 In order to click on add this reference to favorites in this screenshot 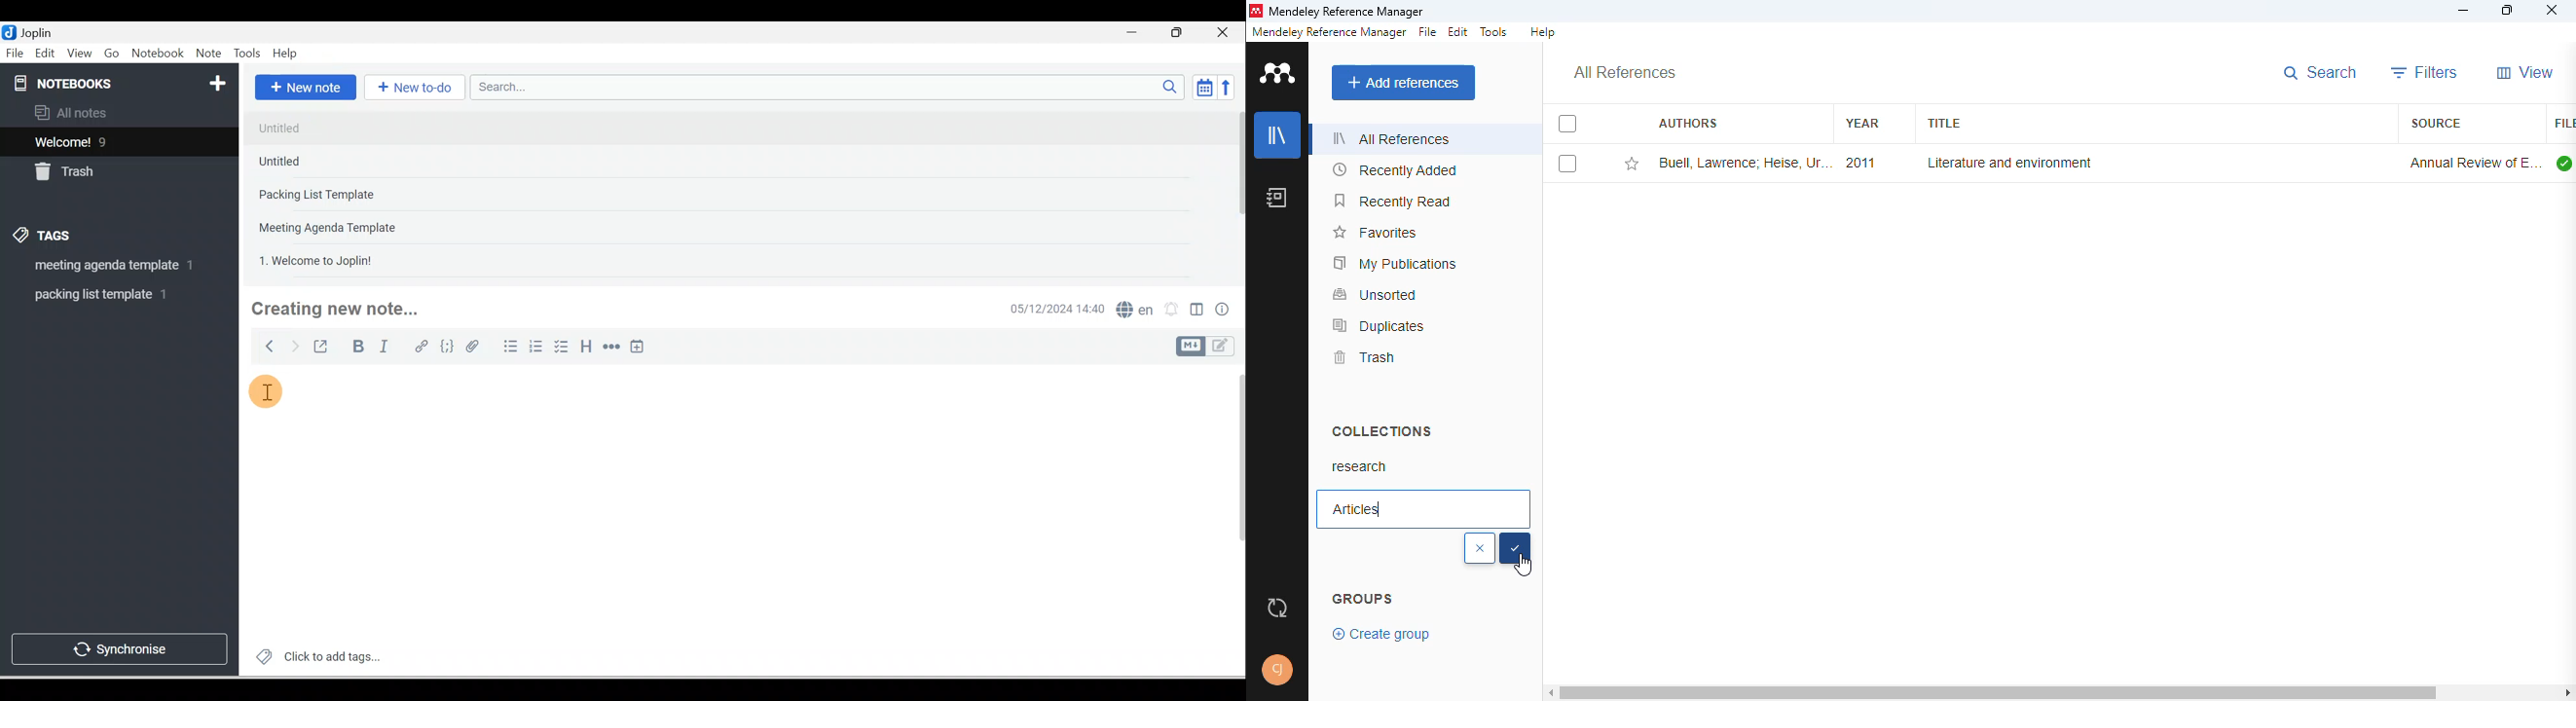, I will do `click(1632, 164)`.